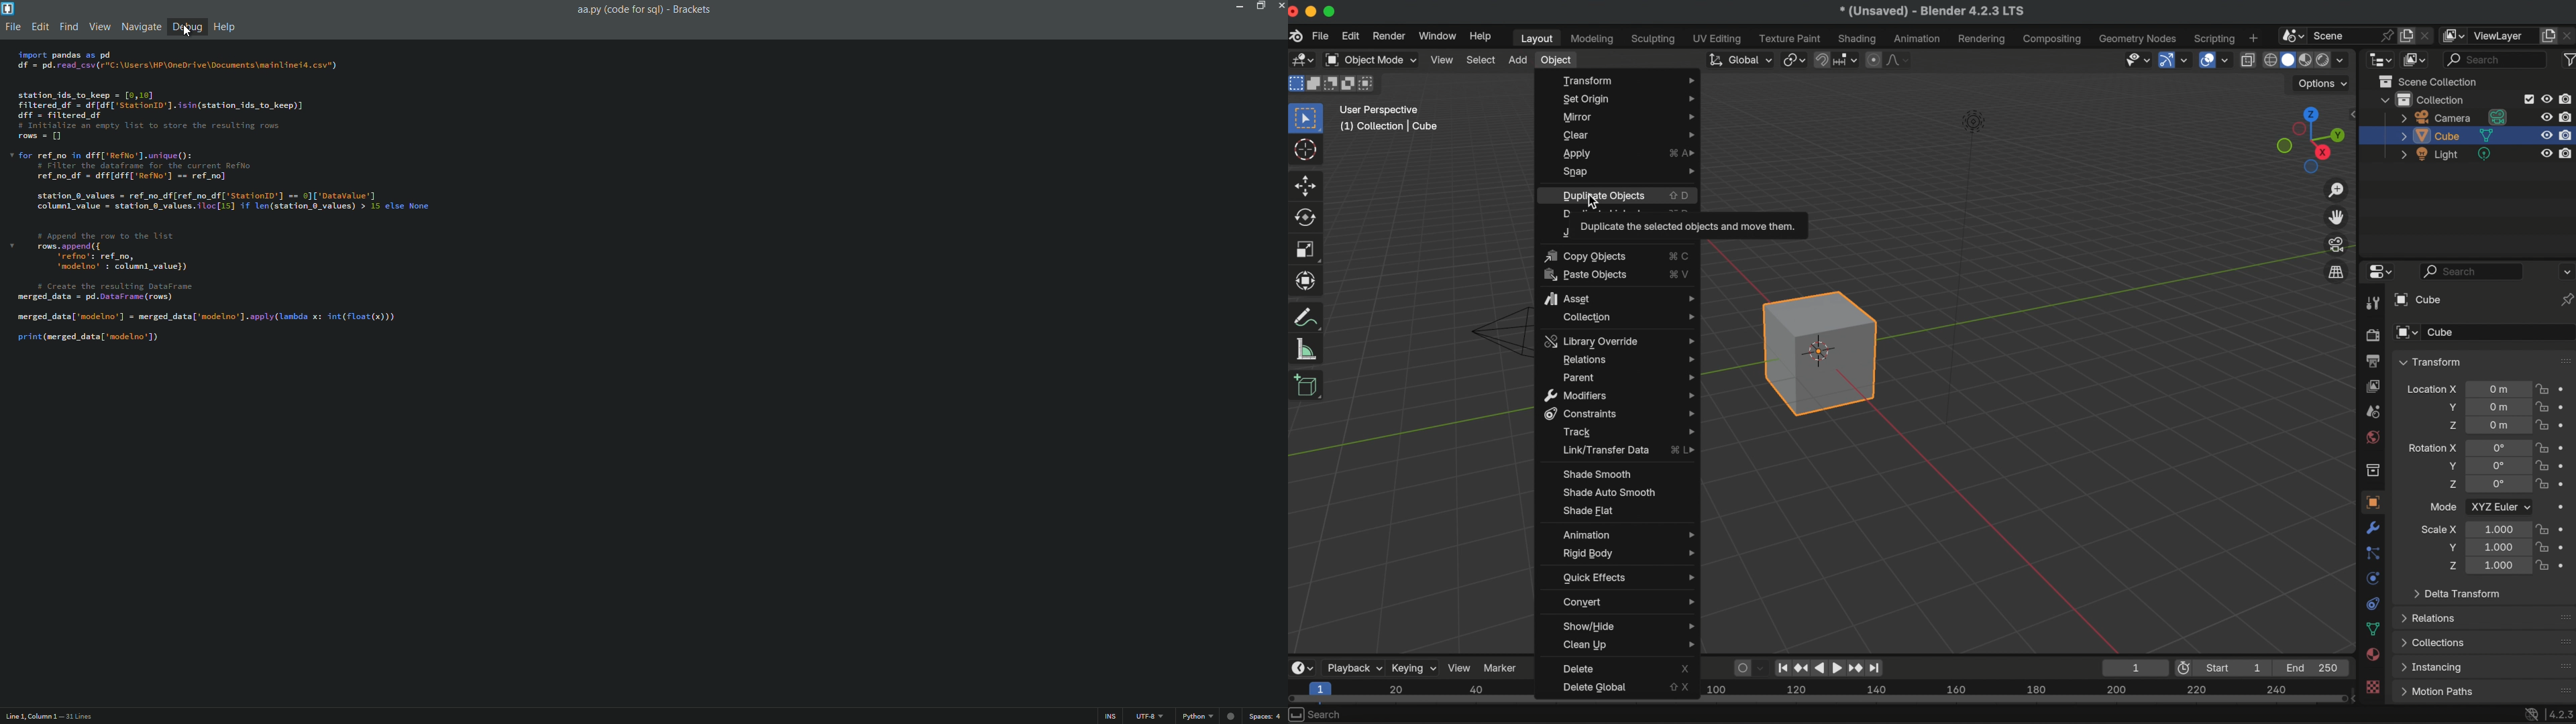 The image size is (2576, 728). I want to click on rotation Z, so click(2452, 486).